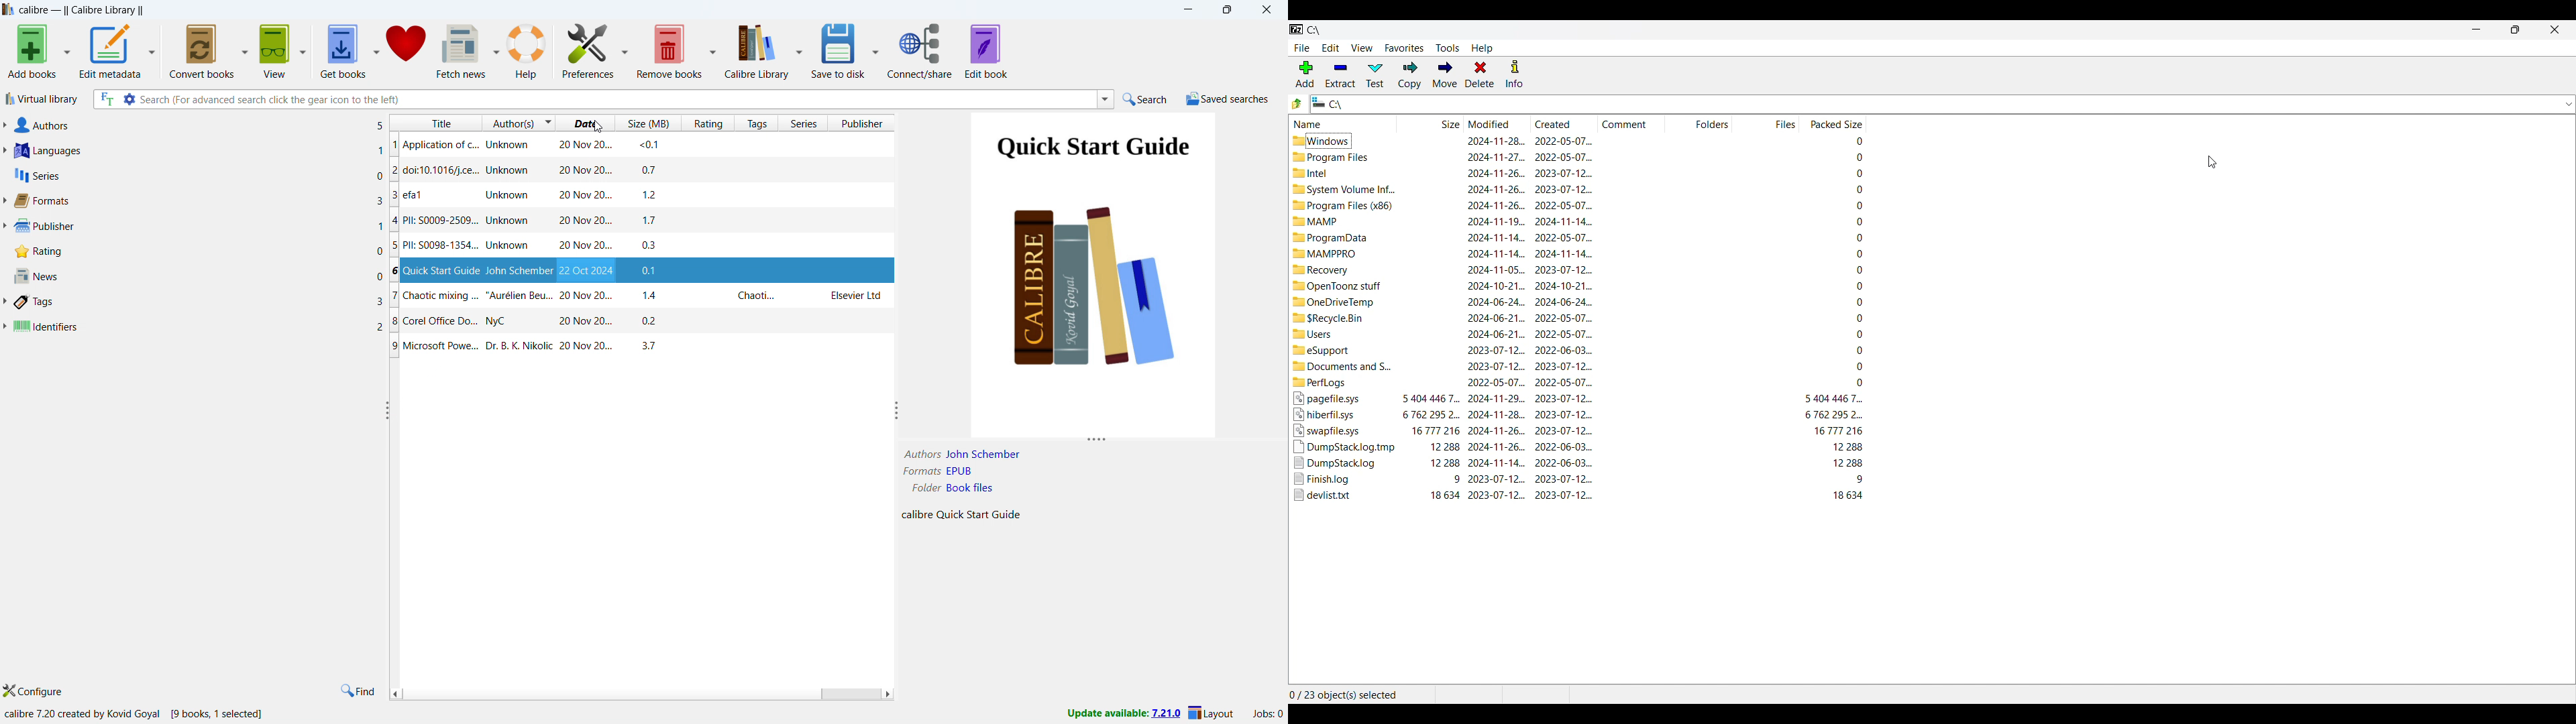 This screenshot has height=728, width=2576. Describe the element at coordinates (669, 49) in the screenshot. I see `Remove books` at that location.